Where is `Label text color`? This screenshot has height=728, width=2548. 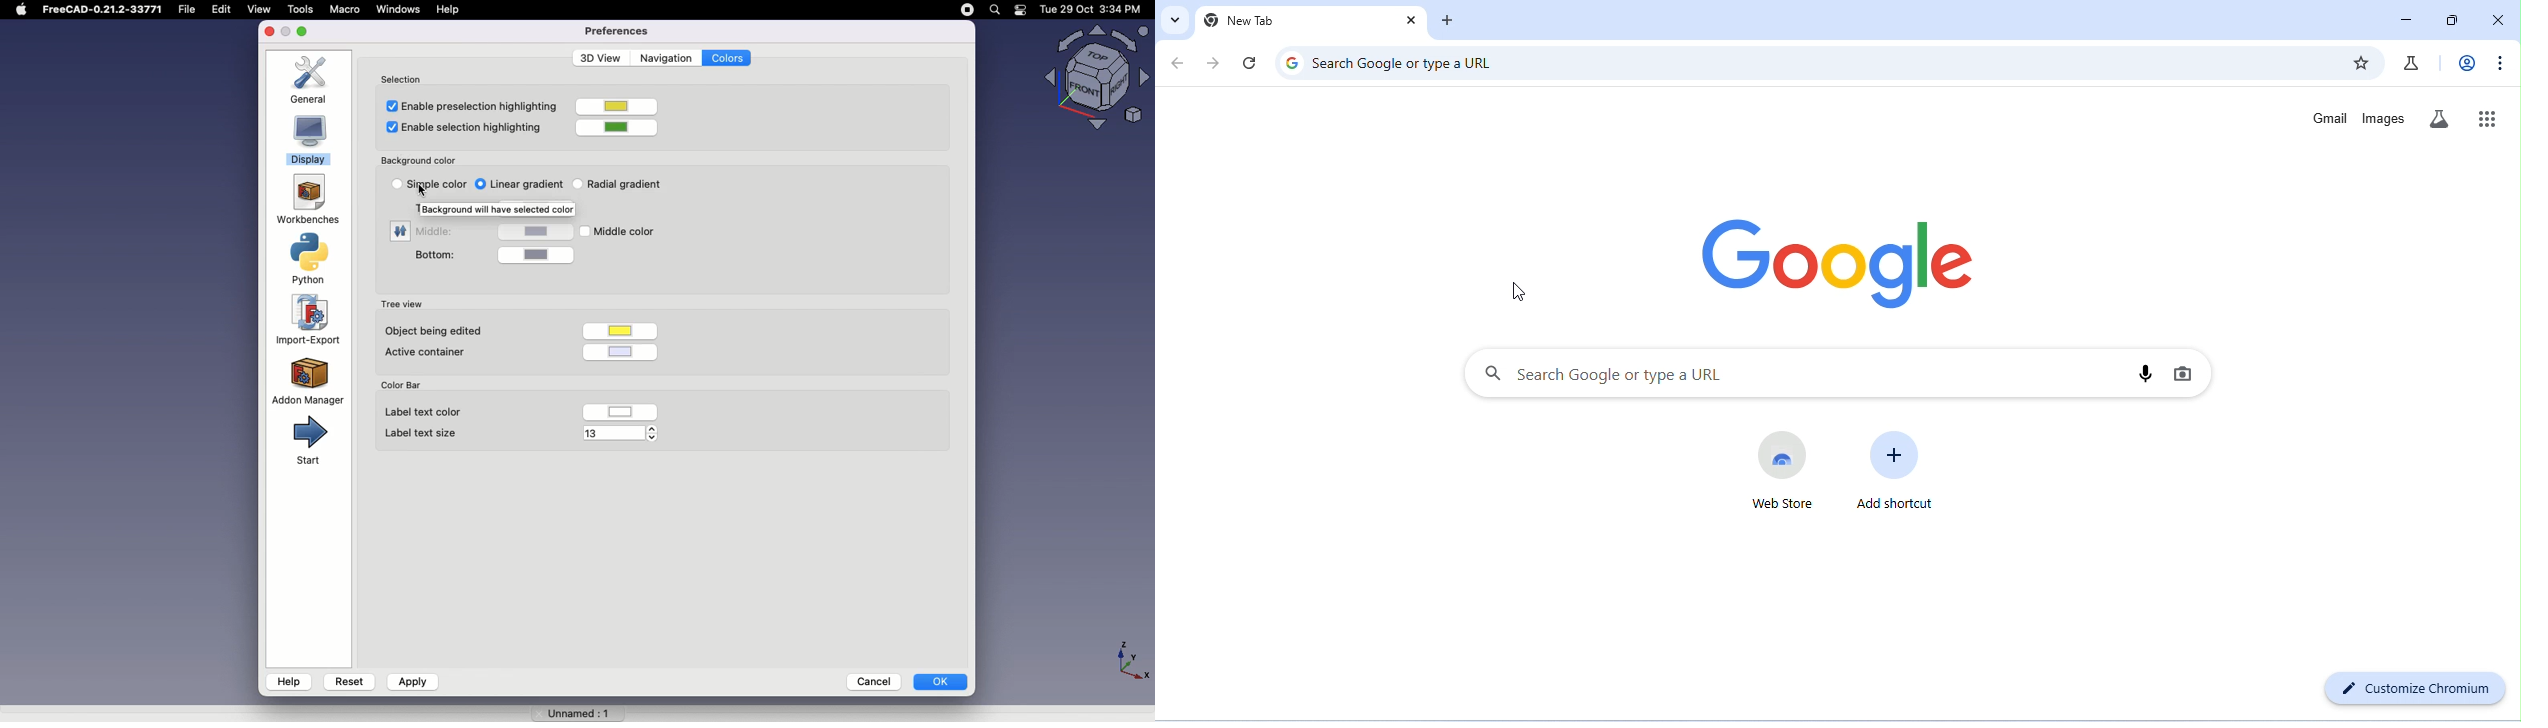
Label text color is located at coordinates (428, 412).